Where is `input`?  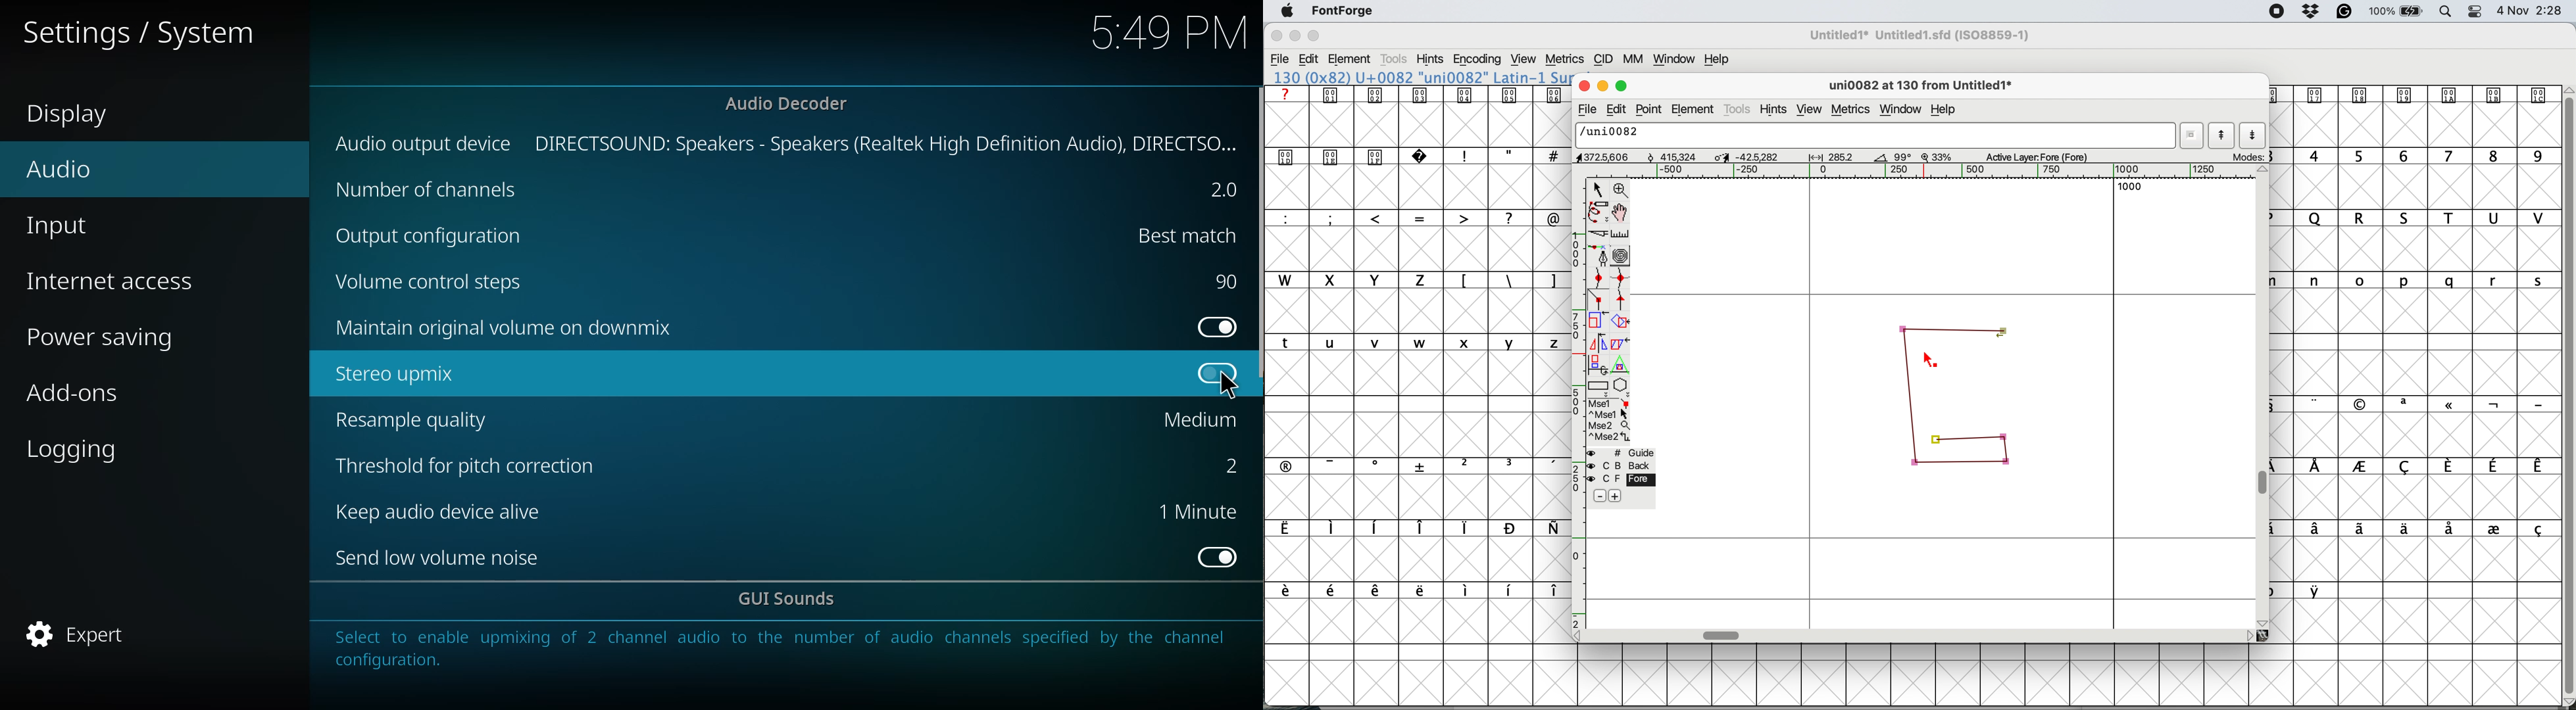 input is located at coordinates (68, 226).